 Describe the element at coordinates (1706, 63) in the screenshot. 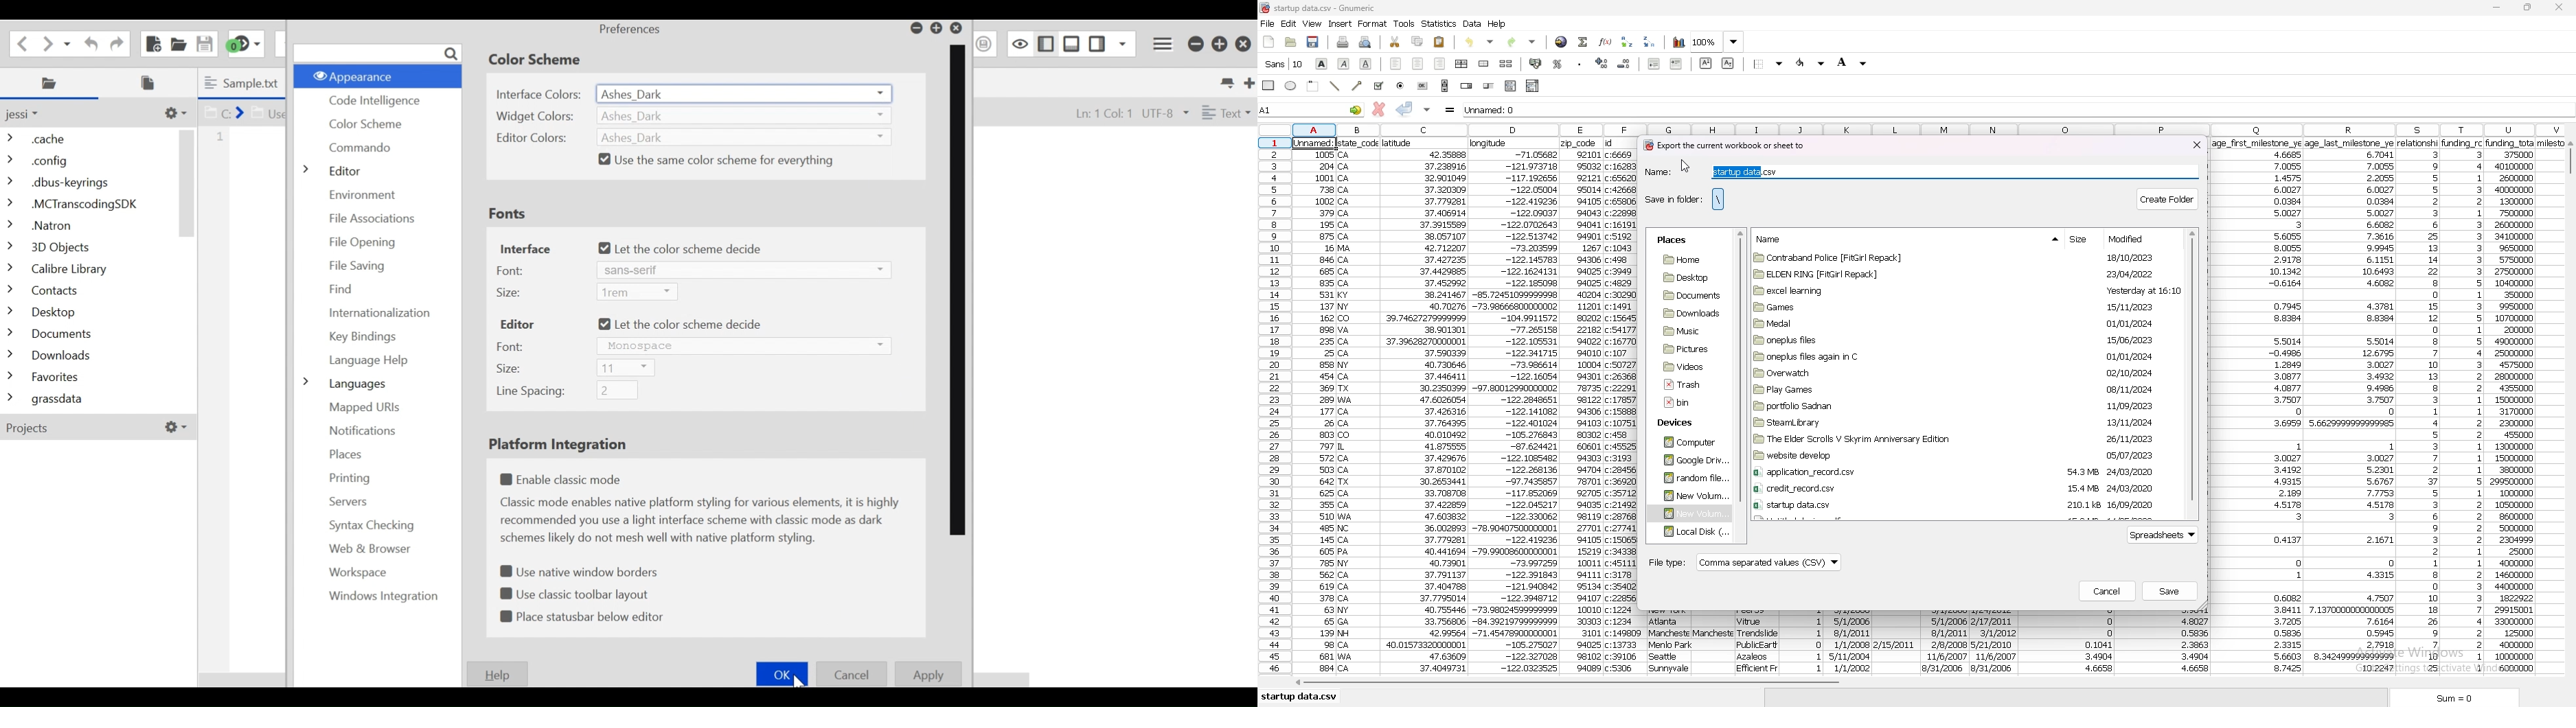

I see `supercript` at that location.